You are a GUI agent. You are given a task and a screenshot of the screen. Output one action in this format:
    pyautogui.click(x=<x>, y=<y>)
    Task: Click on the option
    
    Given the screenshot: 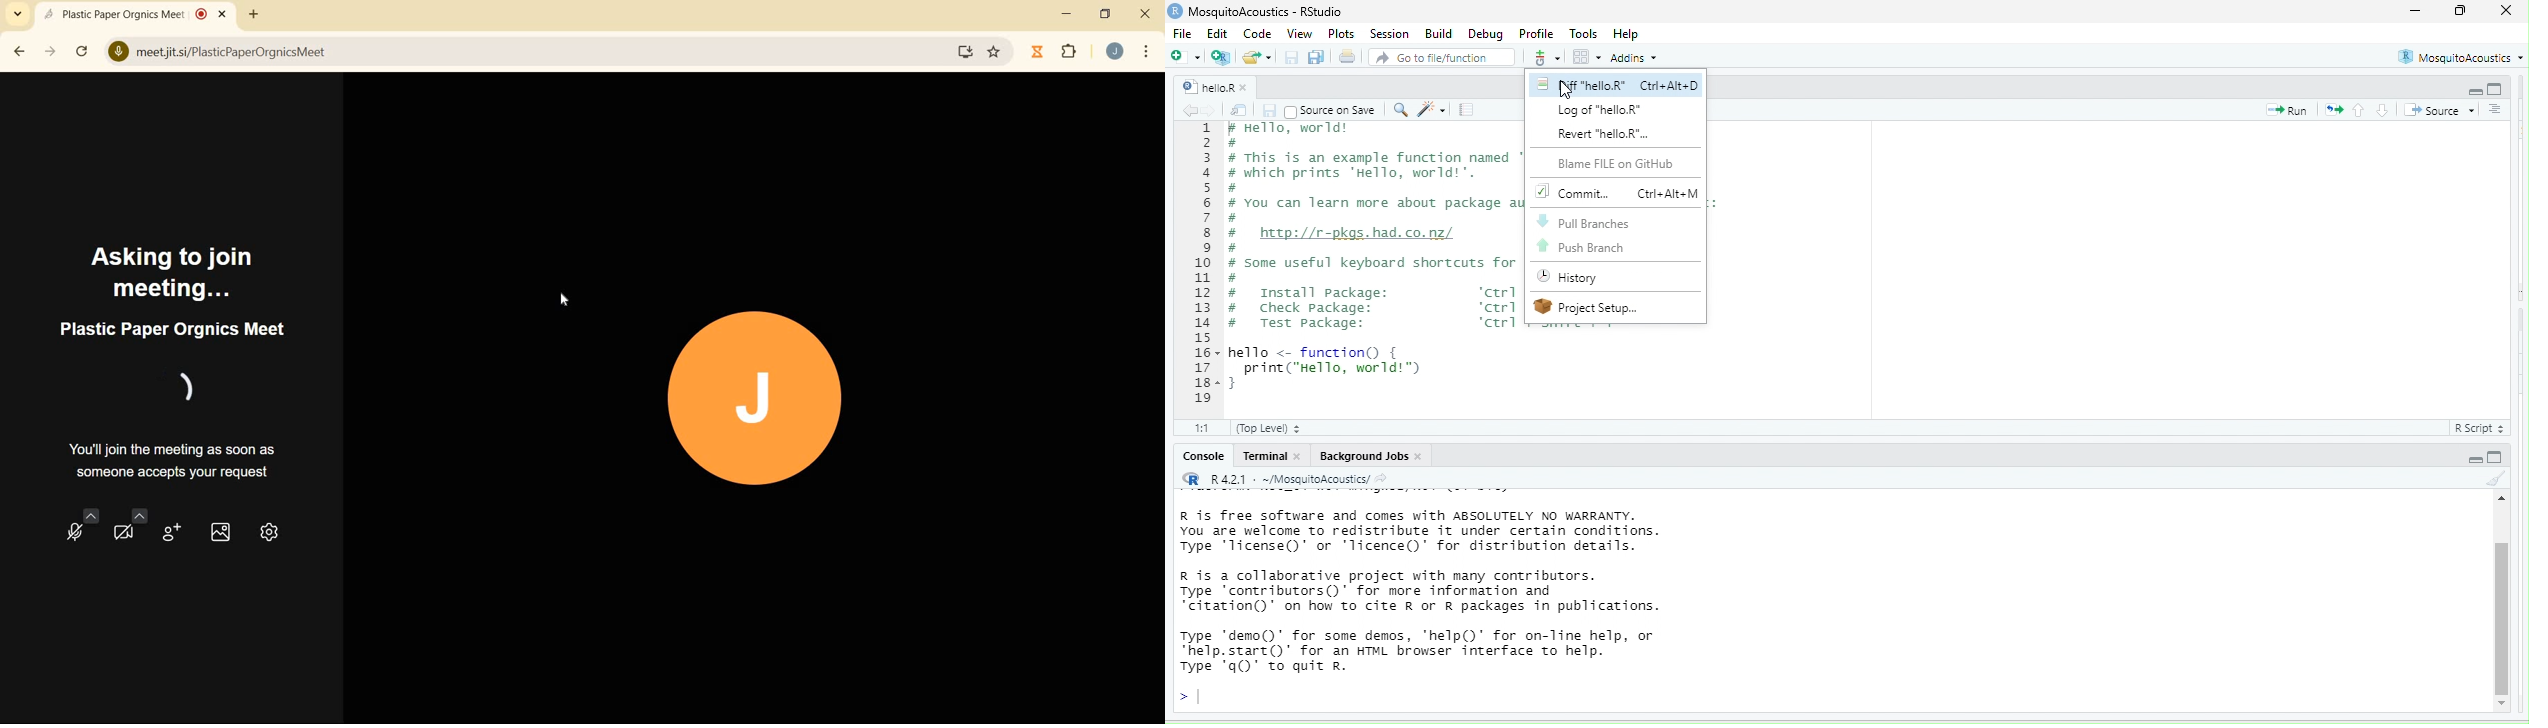 What is the action you would take?
    pyautogui.click(x=1586, y=56)
    